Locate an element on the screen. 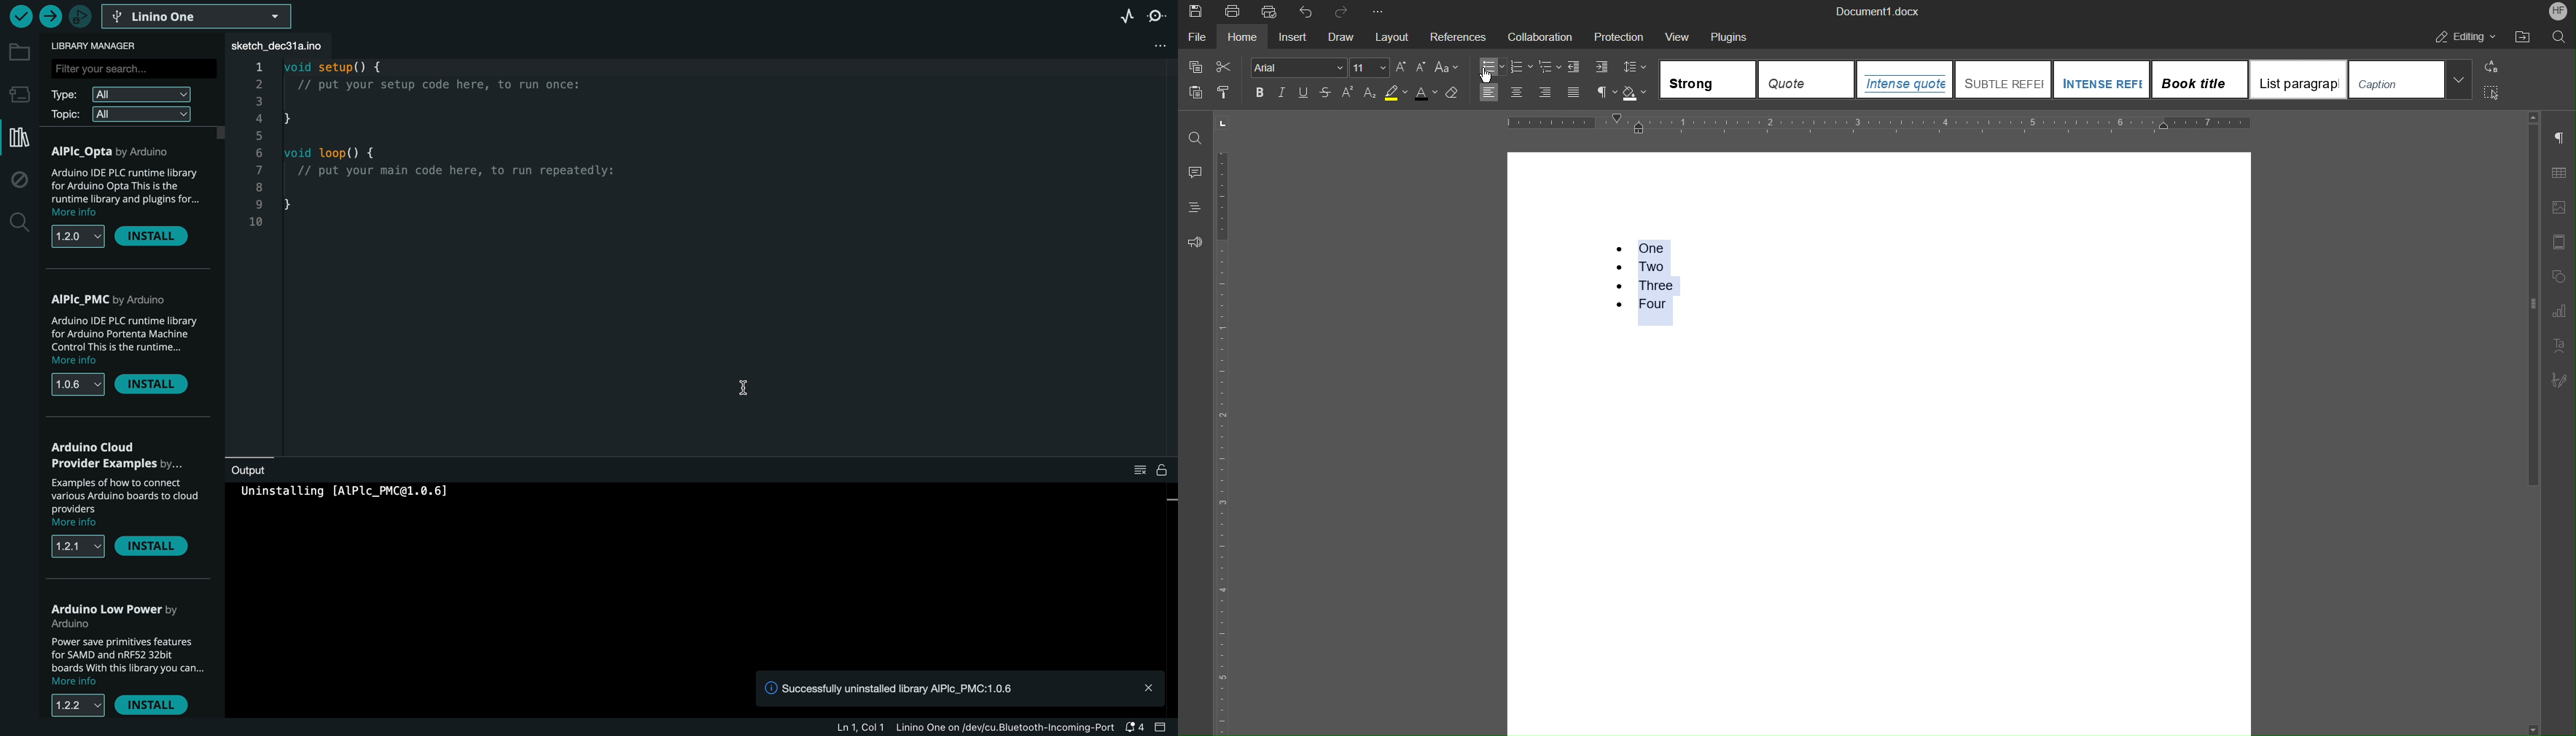  Header/Footer is located at coordinates (2559, 243).